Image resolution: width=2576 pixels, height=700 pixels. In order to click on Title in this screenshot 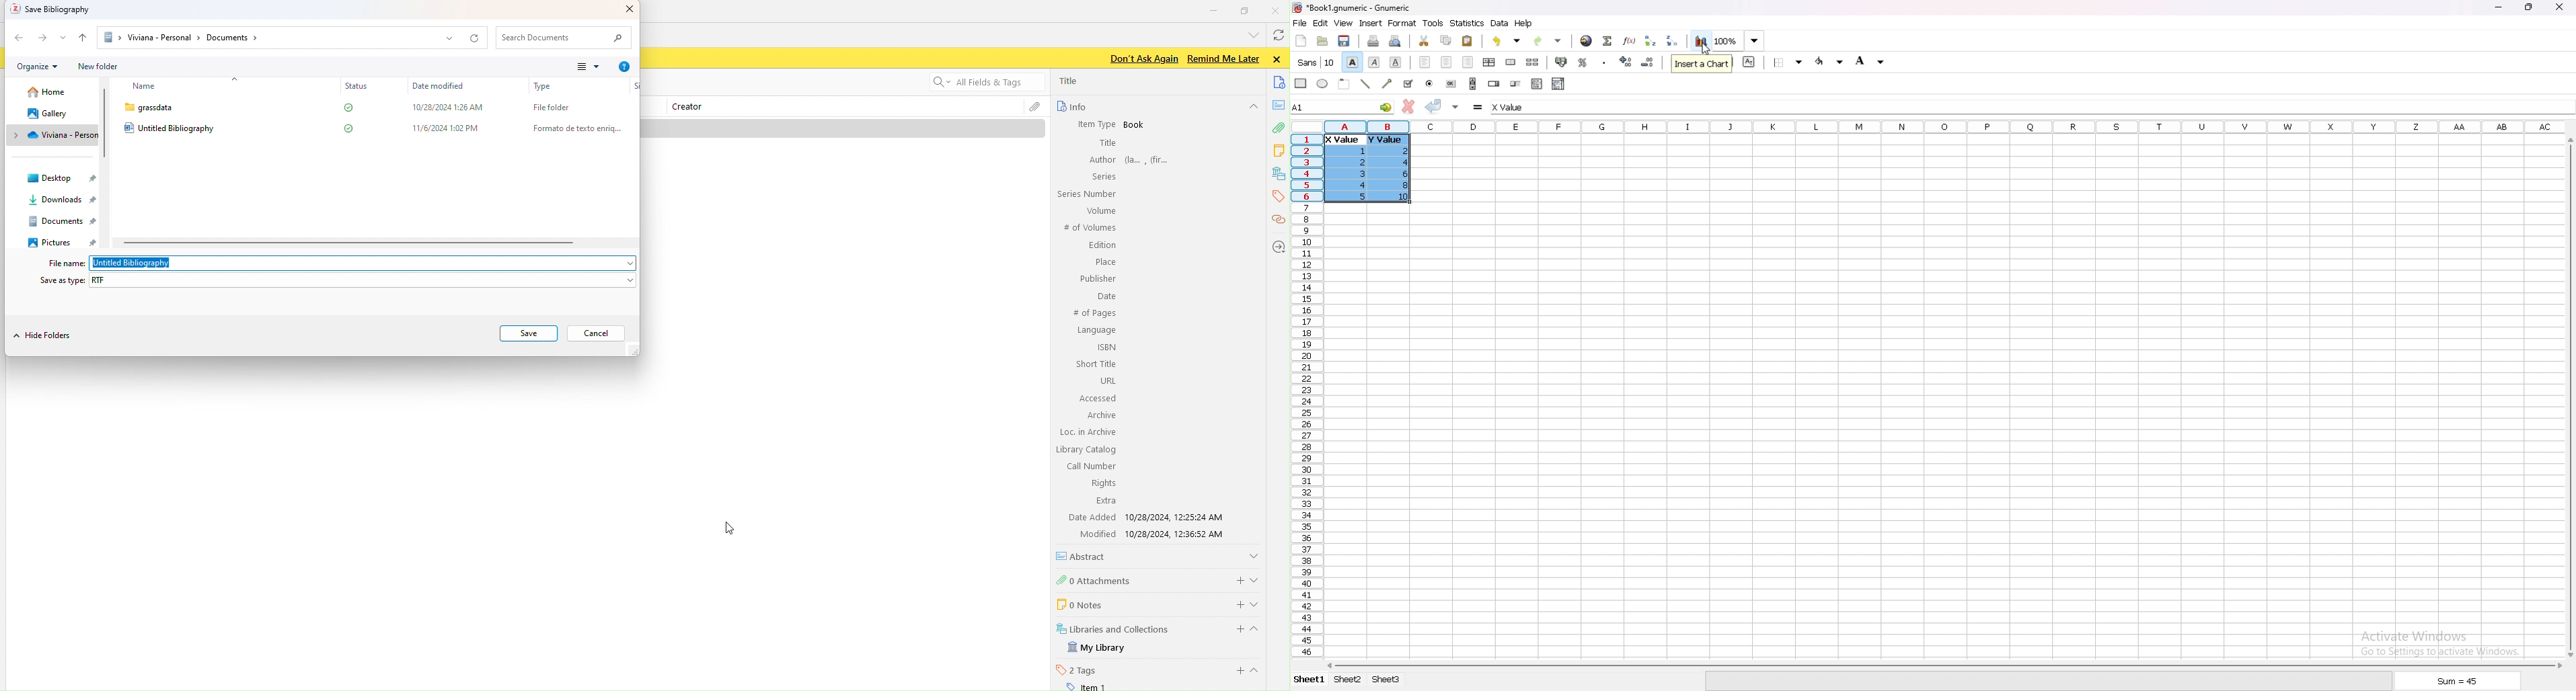, I will do `click(1106, 143)`.